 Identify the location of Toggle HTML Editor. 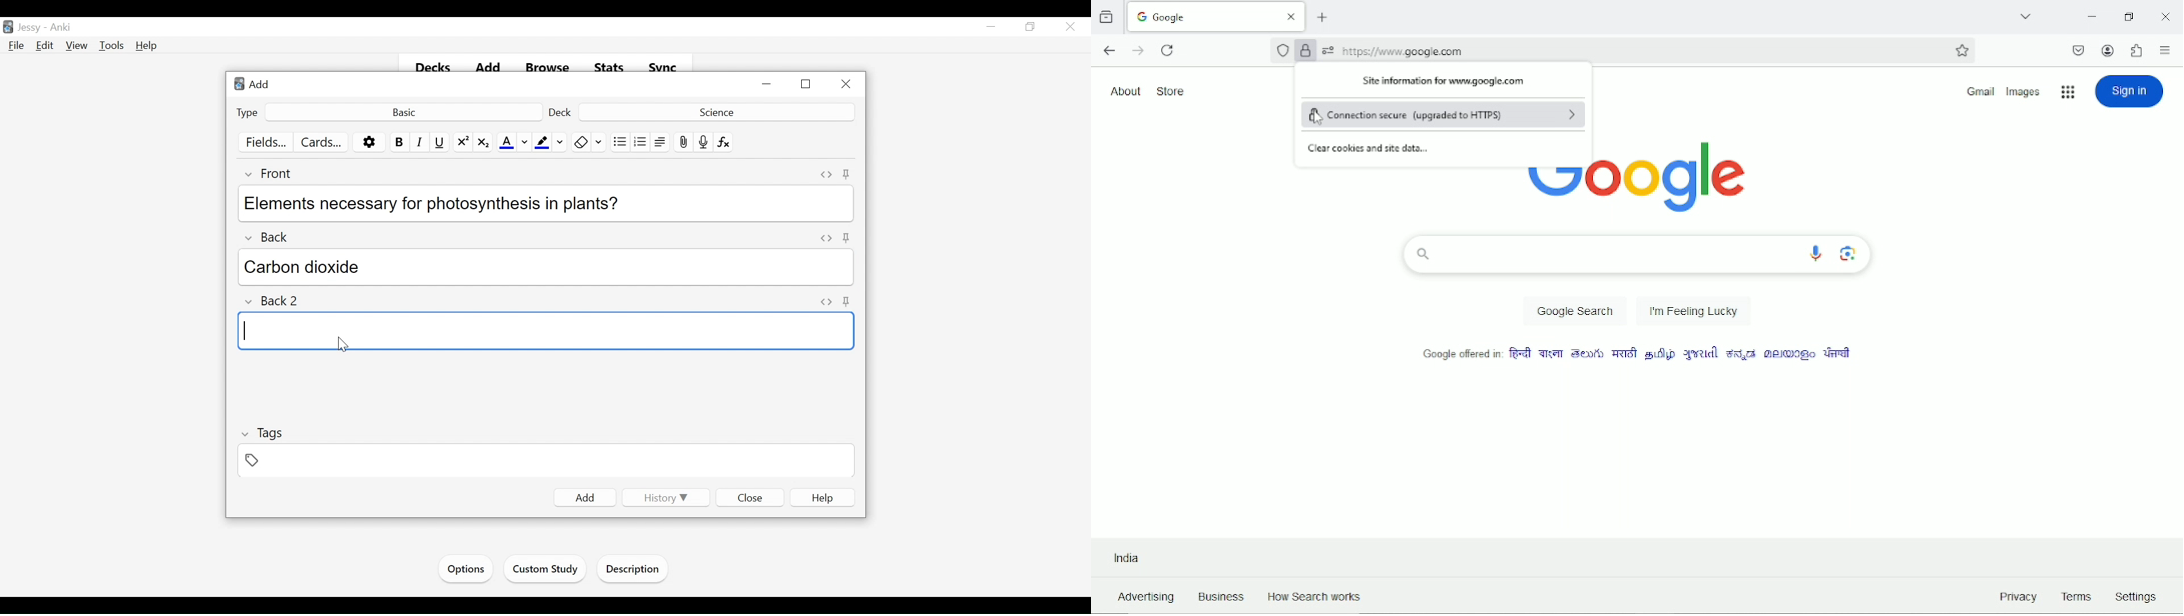
(827, 175).